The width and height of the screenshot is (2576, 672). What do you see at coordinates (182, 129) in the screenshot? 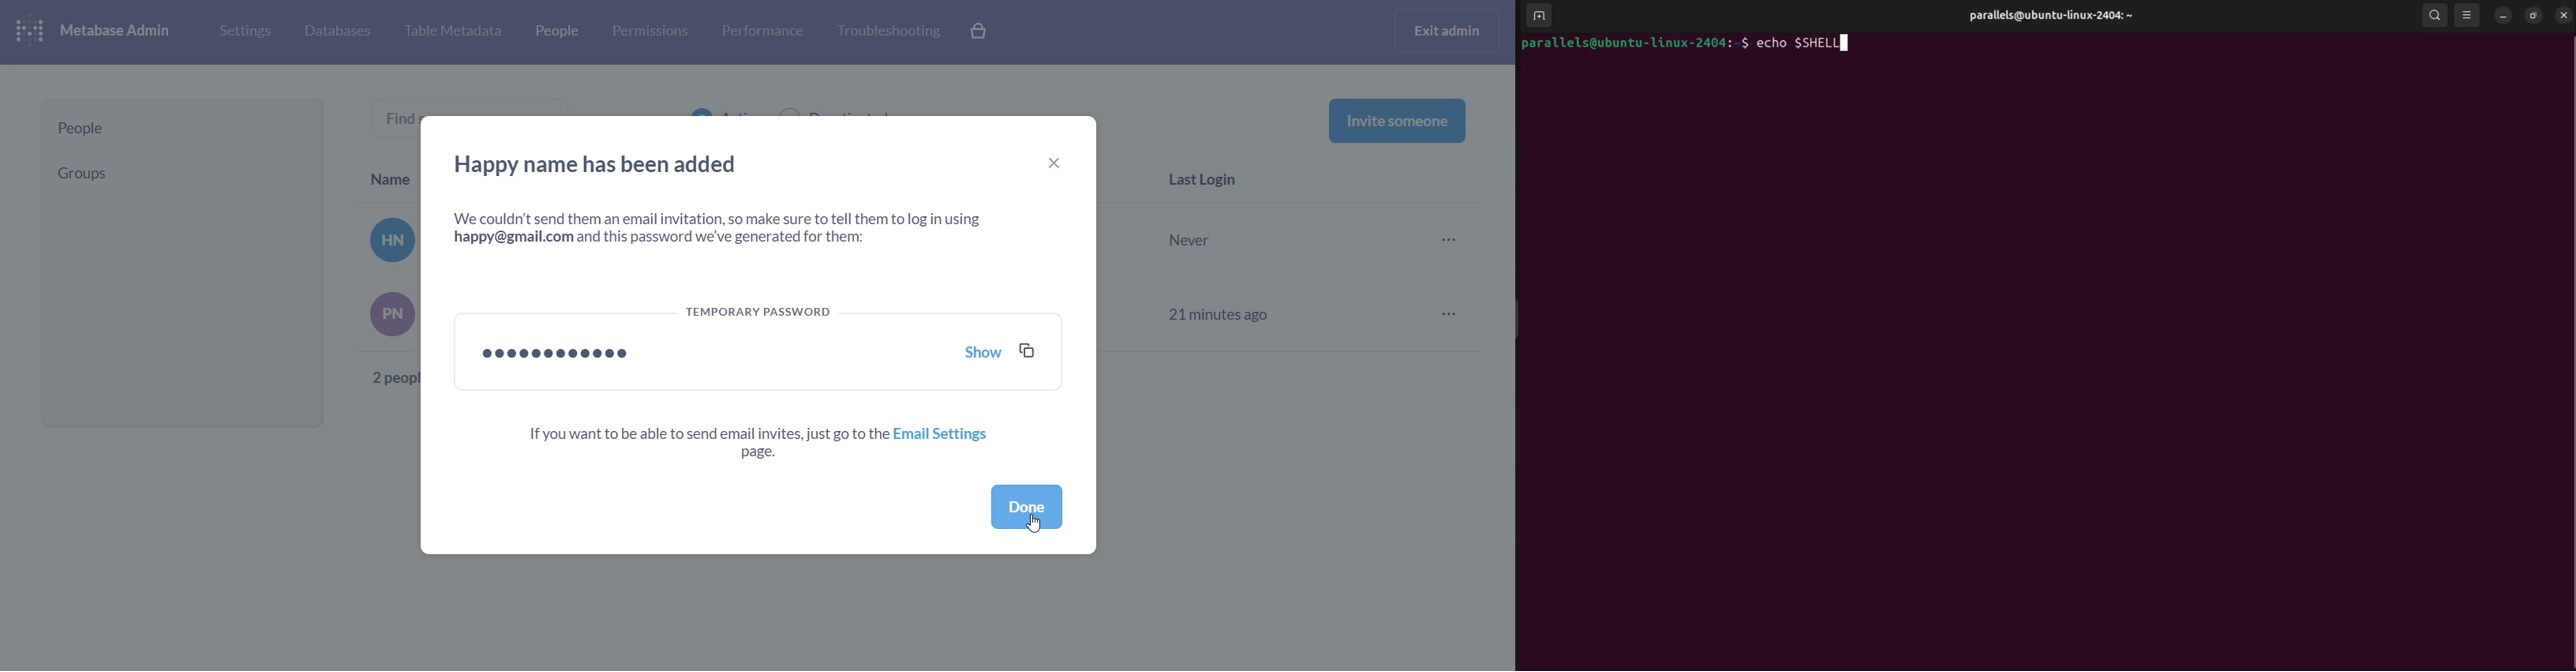
I see `people` at bounding box center [182, 129].